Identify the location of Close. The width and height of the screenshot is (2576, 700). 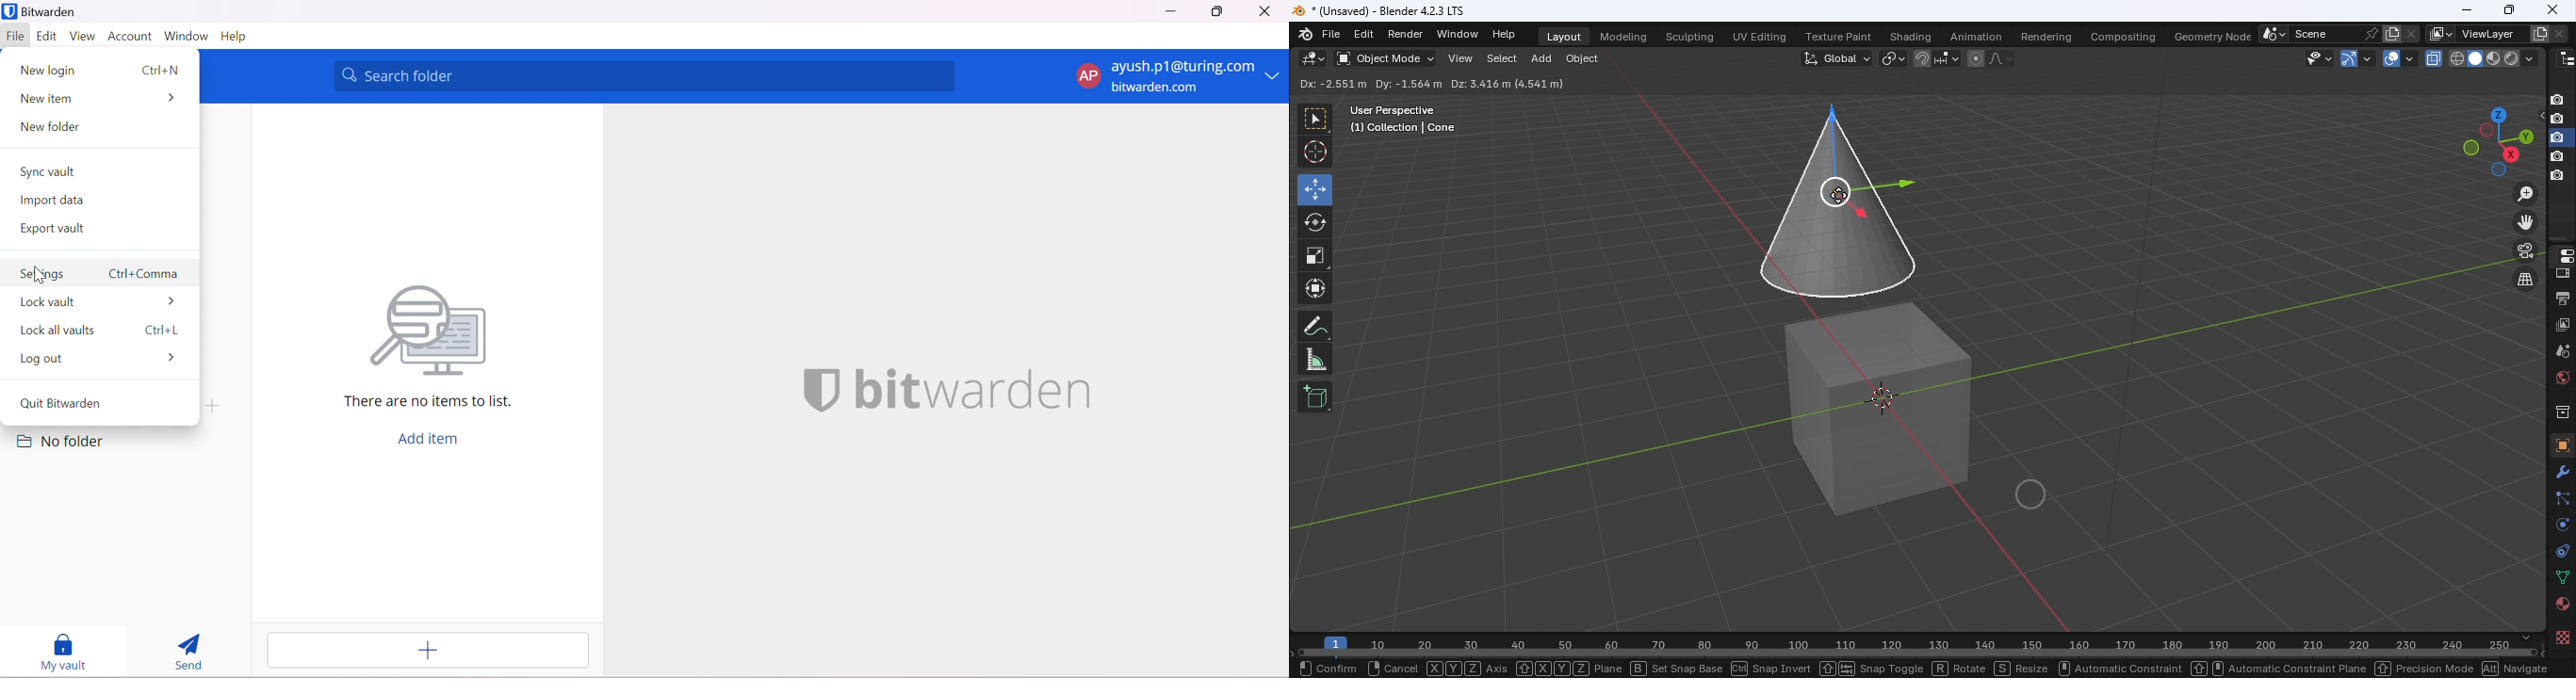
(1265, 11).